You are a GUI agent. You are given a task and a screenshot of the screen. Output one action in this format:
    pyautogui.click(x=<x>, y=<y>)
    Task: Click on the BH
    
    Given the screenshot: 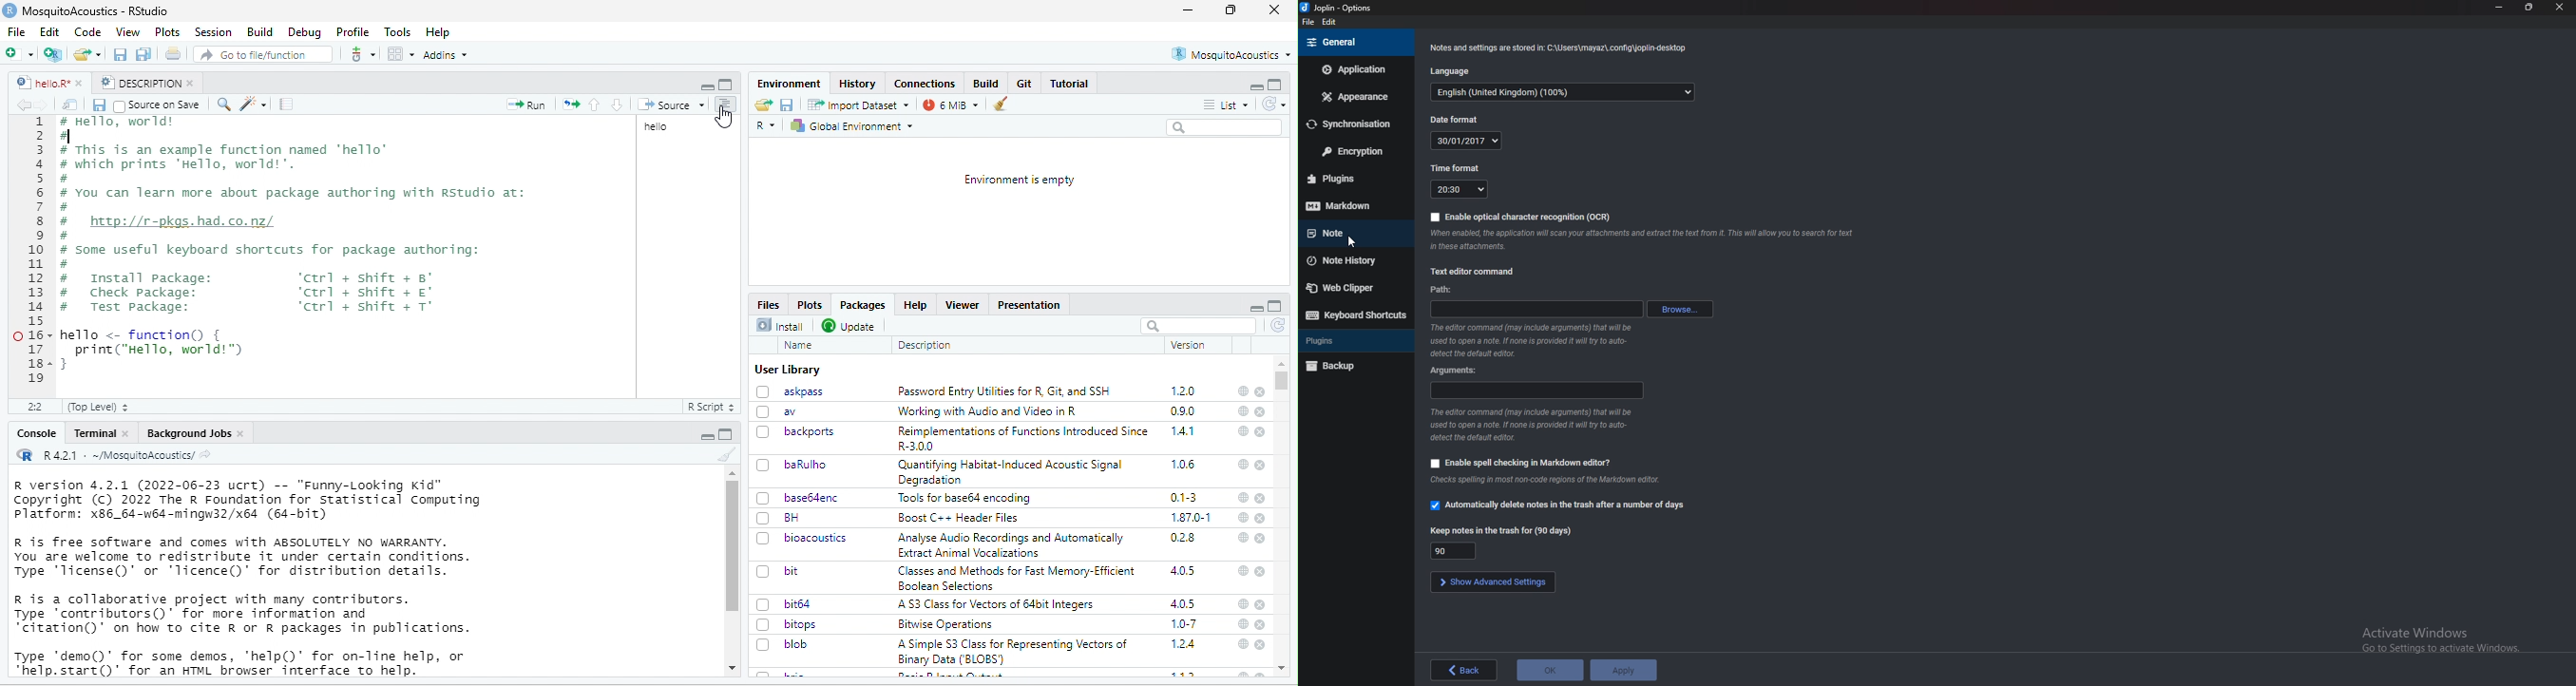 What is the action you would take?
    pyautogui.click(x=779, y=518)
    